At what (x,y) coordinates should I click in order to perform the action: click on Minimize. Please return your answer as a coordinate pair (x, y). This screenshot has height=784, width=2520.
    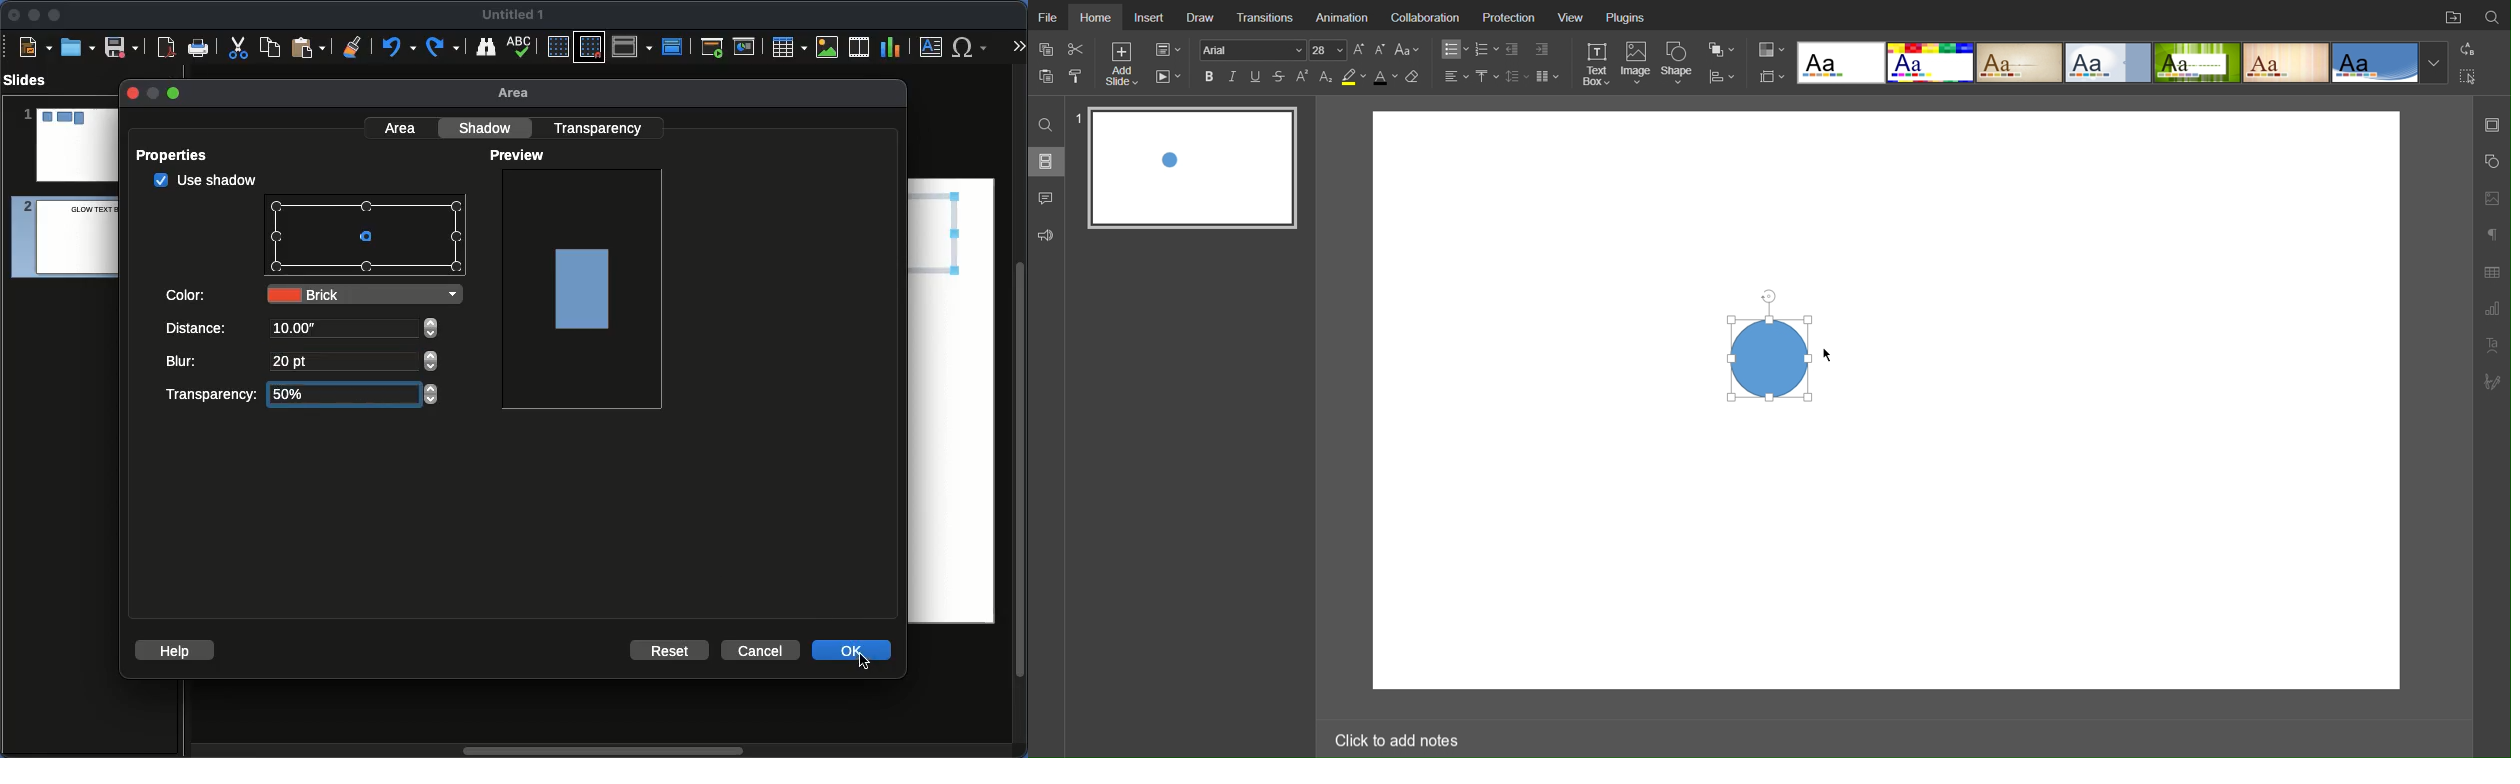
    Looking at the image, I should click on (33, 14).